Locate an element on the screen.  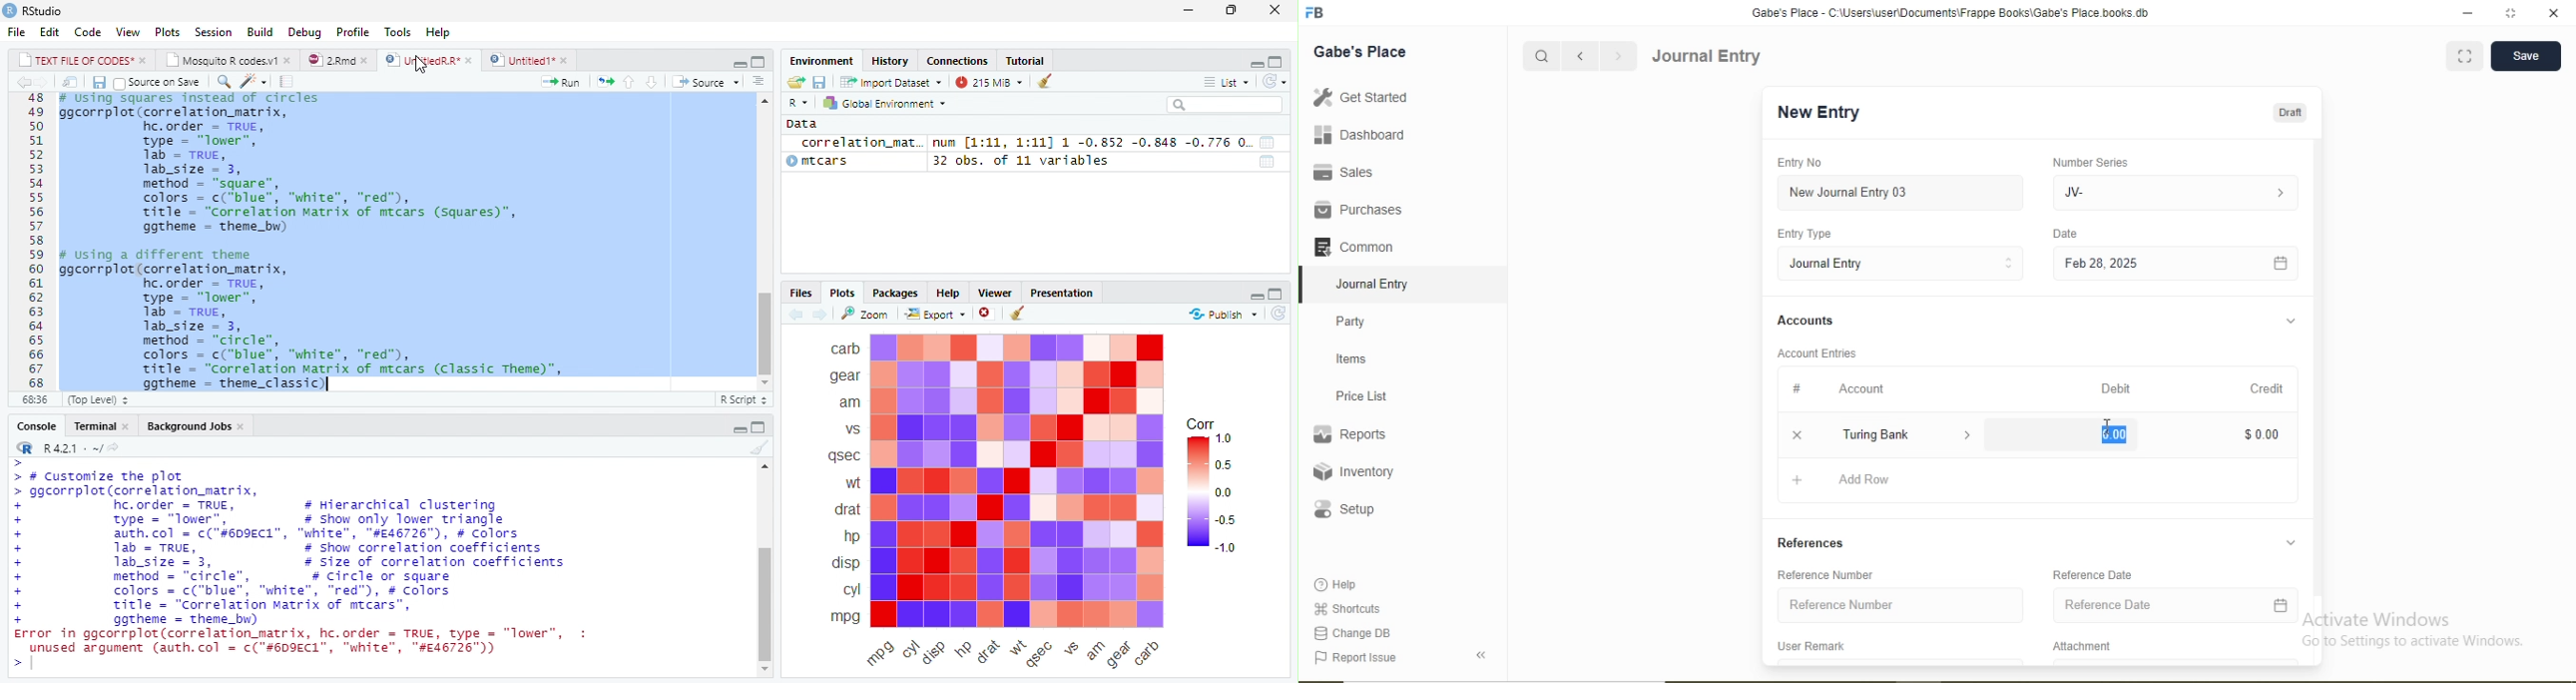
go forward is located at coordinates (821, 316).